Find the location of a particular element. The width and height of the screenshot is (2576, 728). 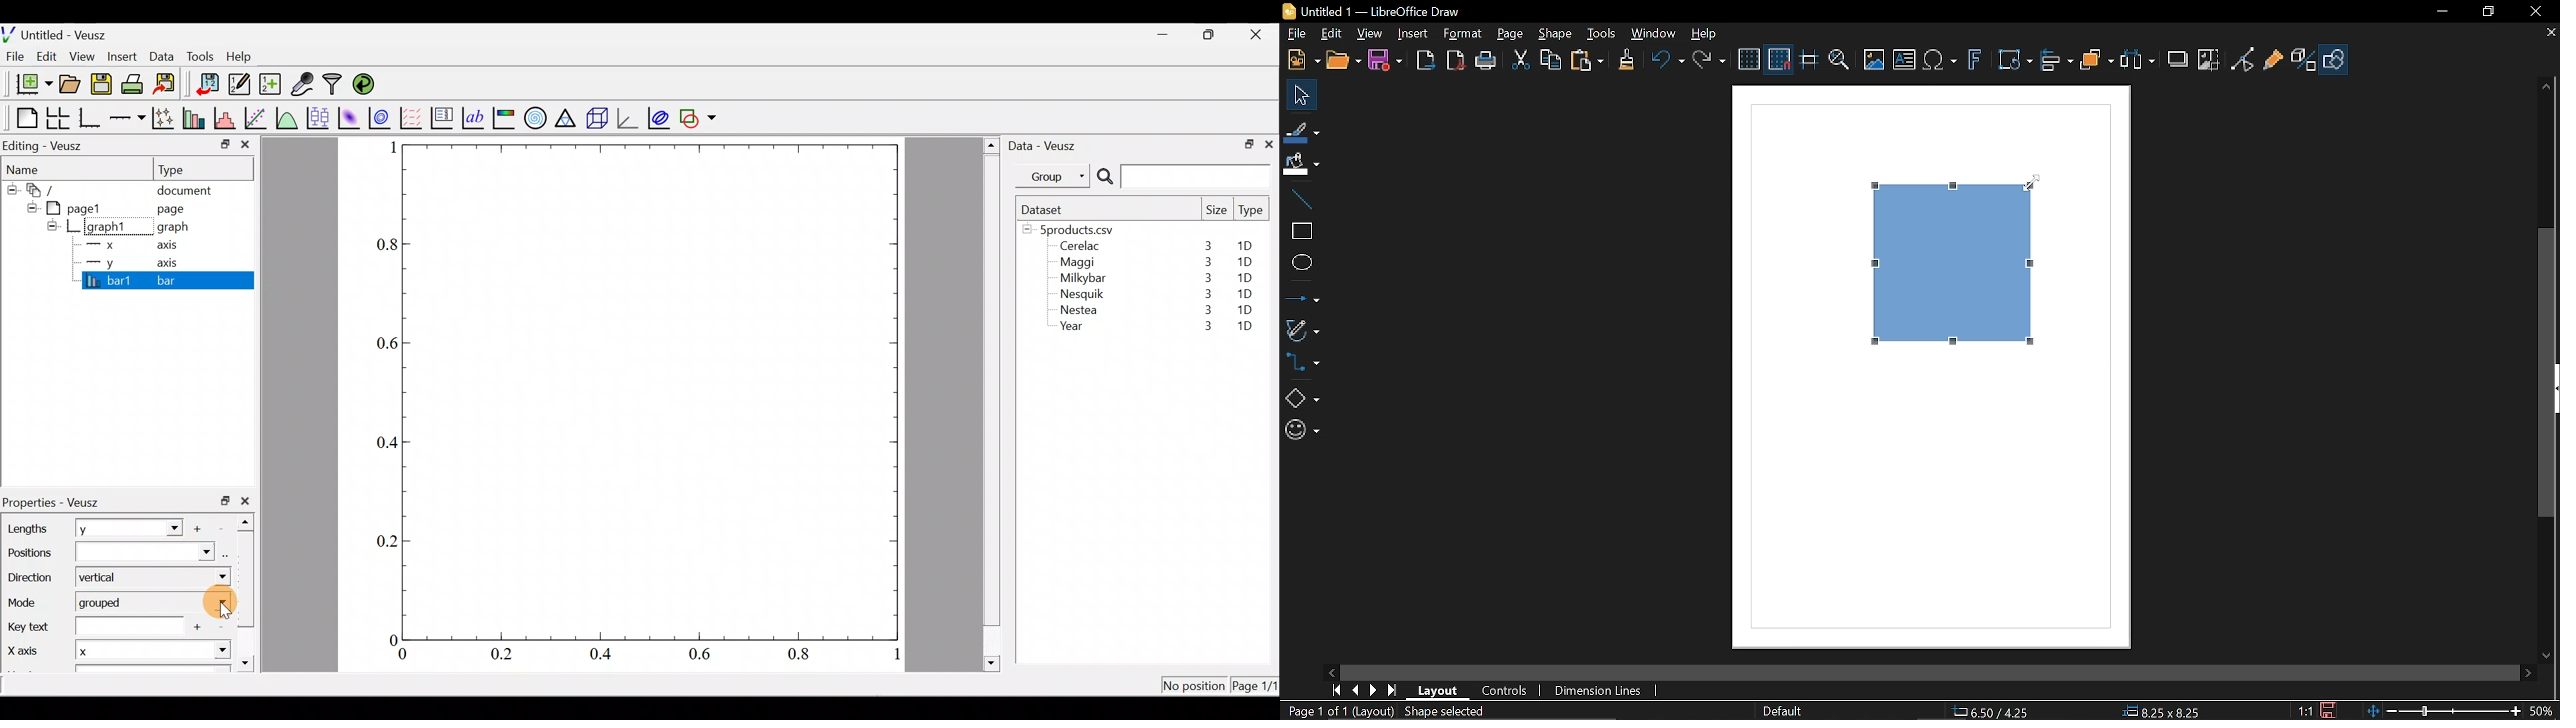

0.6 is located at coordinates (384, 343).